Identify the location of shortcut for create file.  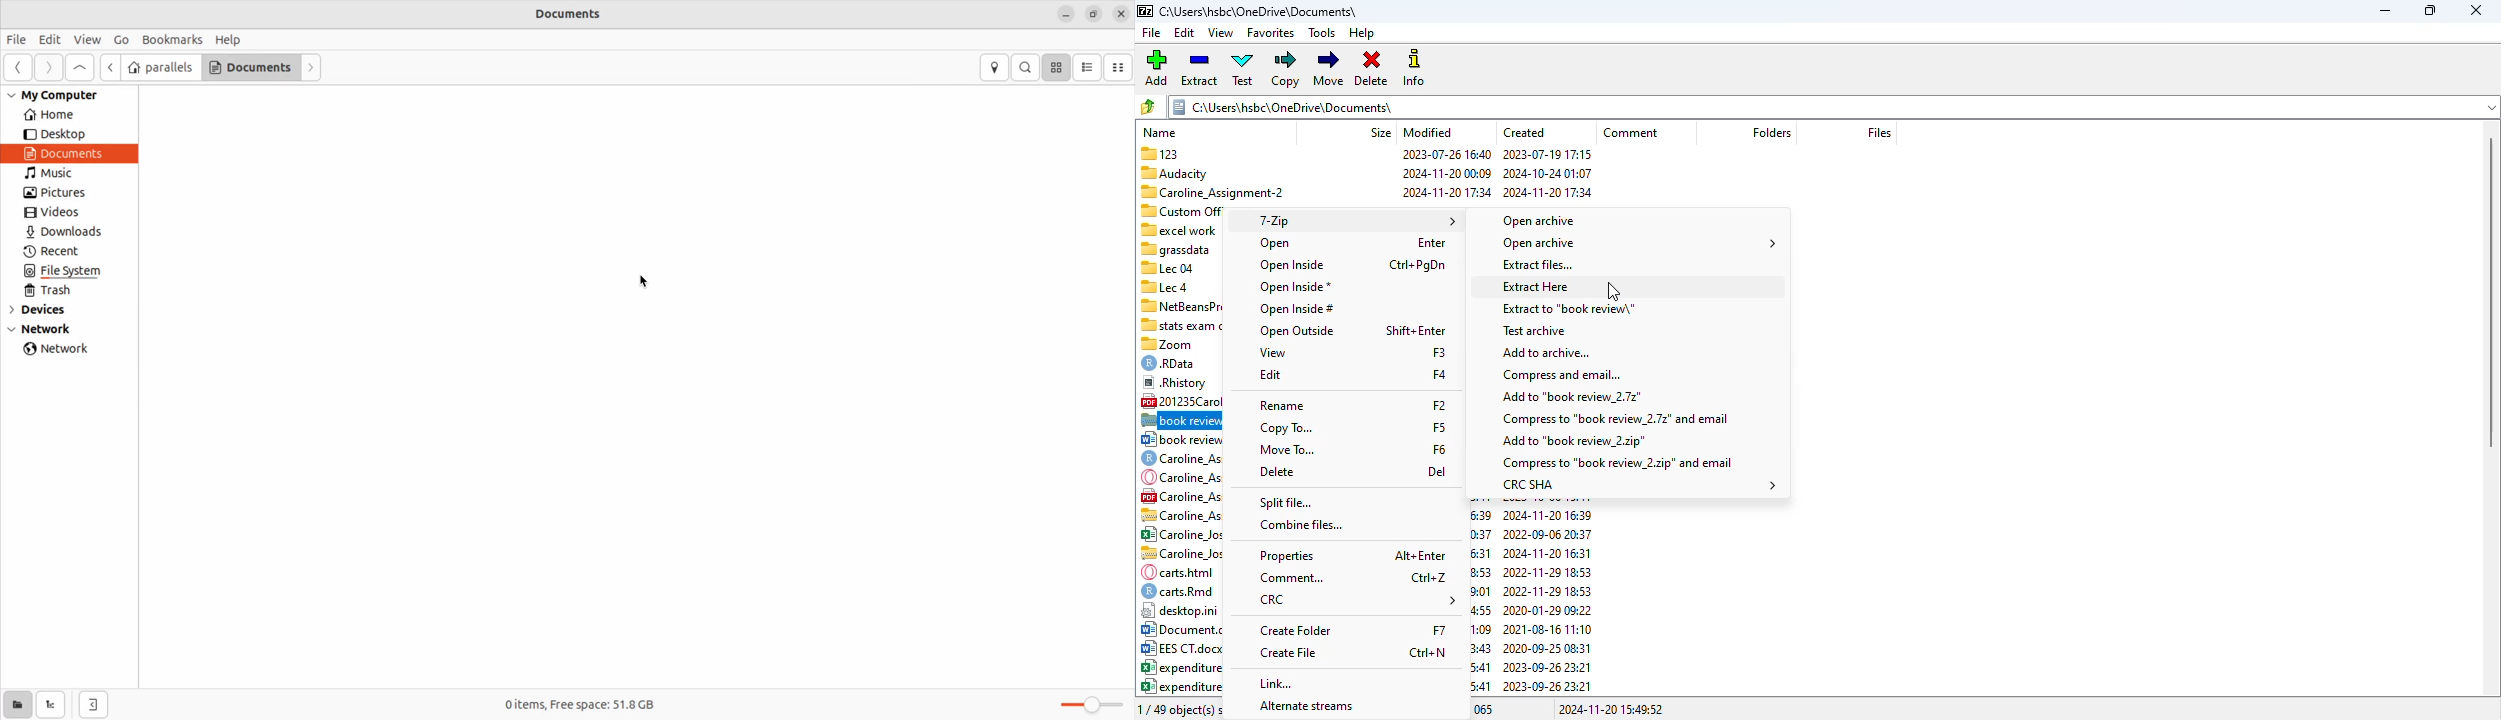
(1429, 652).